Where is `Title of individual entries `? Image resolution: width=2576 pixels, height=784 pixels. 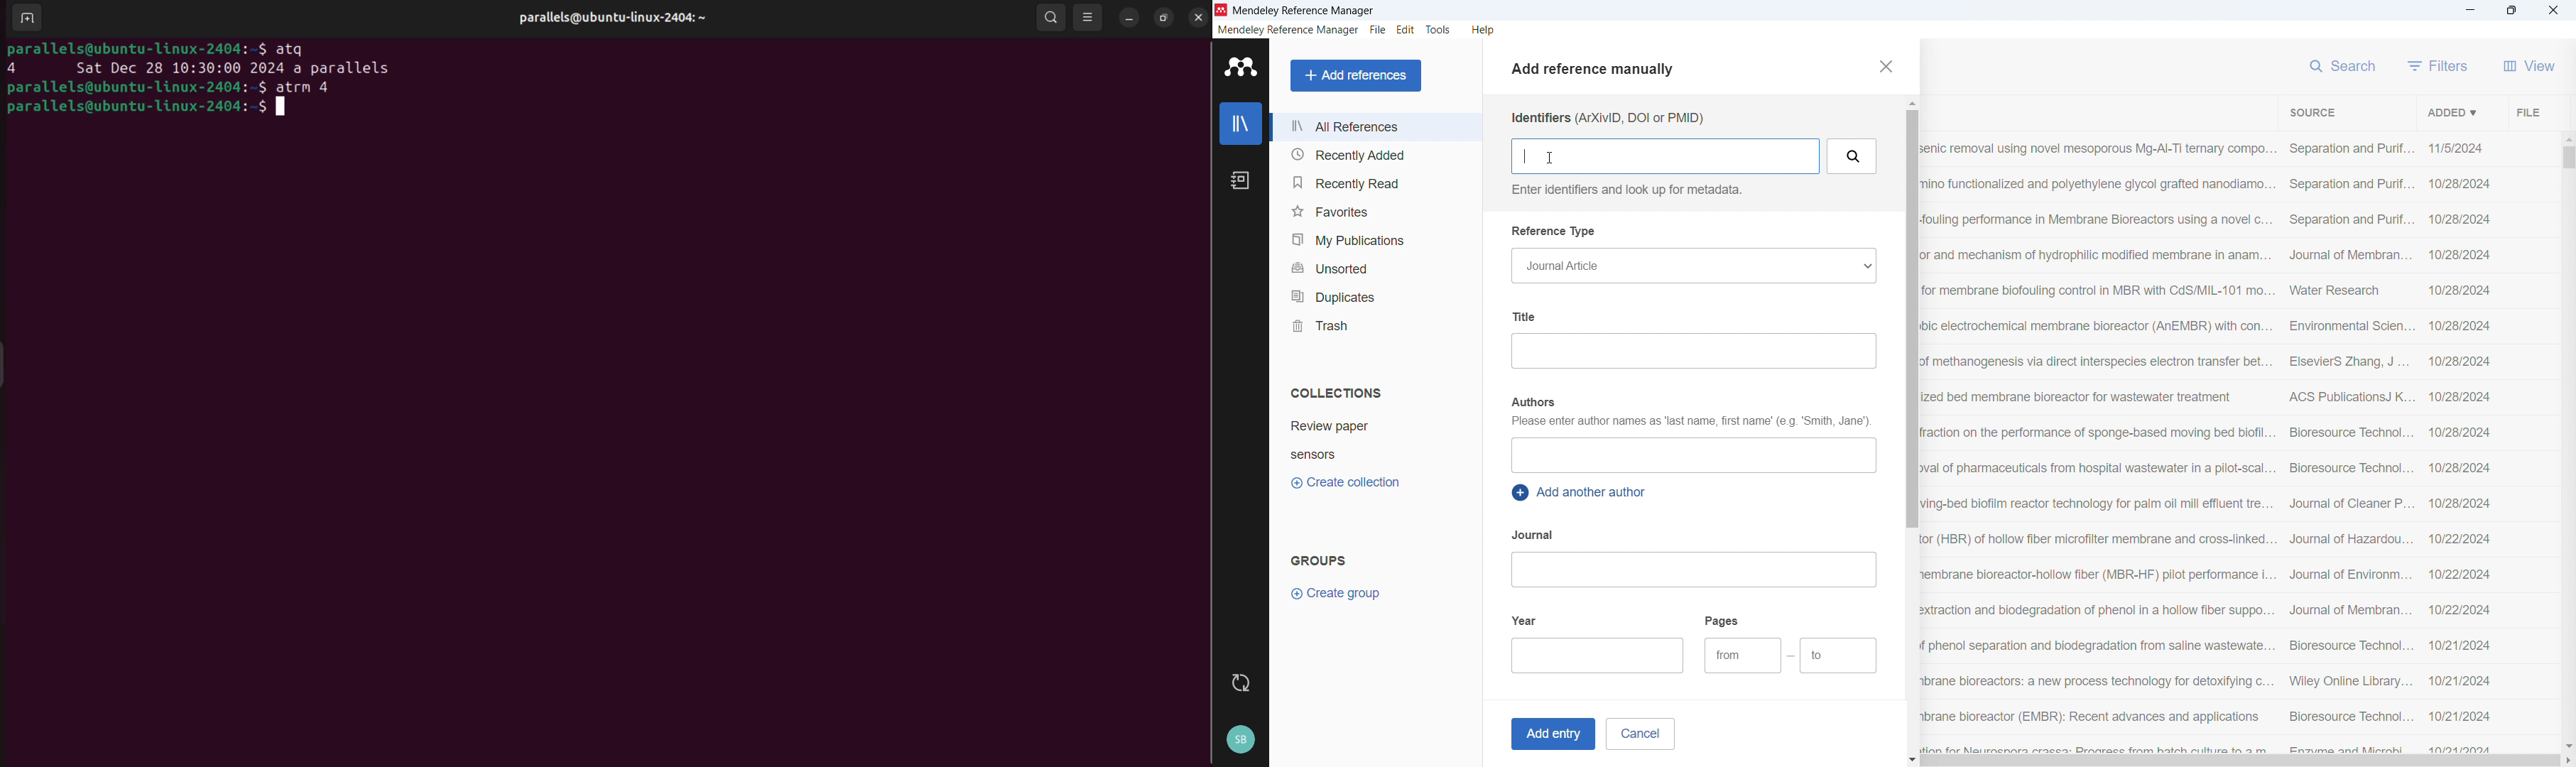 Title of individual entries  is located at coordinates (2098, 445).